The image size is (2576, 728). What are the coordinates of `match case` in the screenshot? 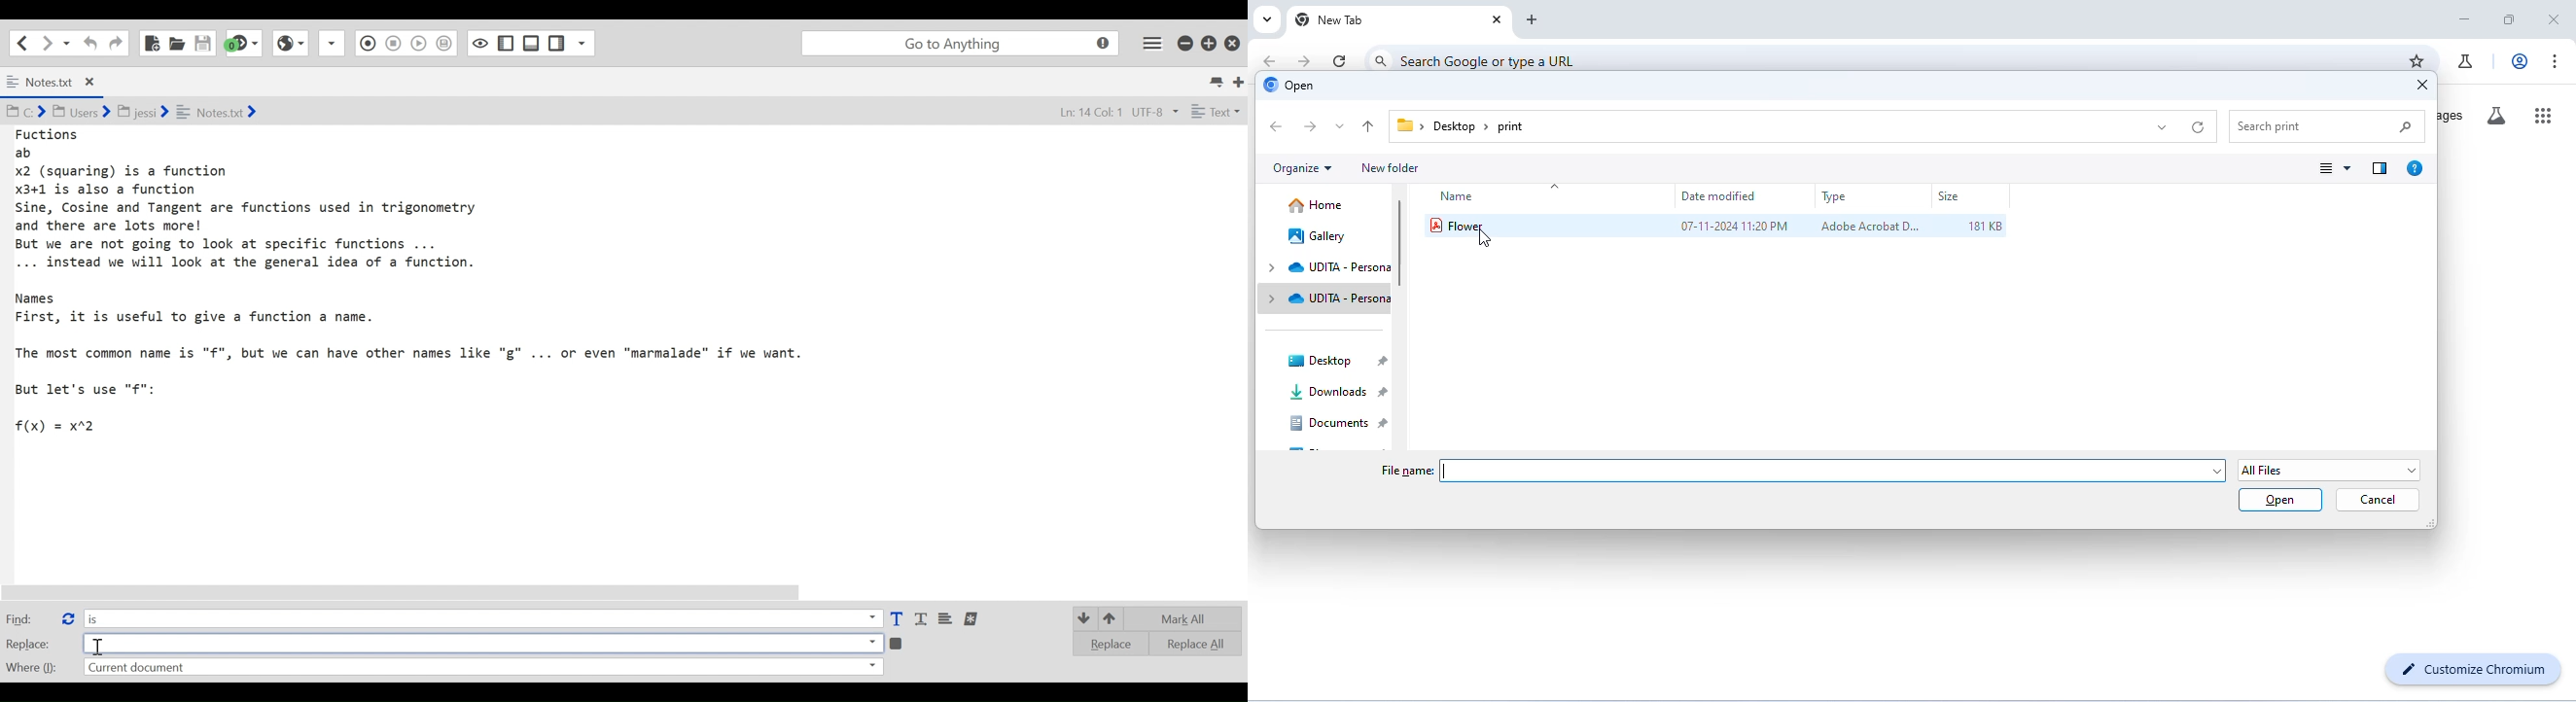 It's located at (896, 619).